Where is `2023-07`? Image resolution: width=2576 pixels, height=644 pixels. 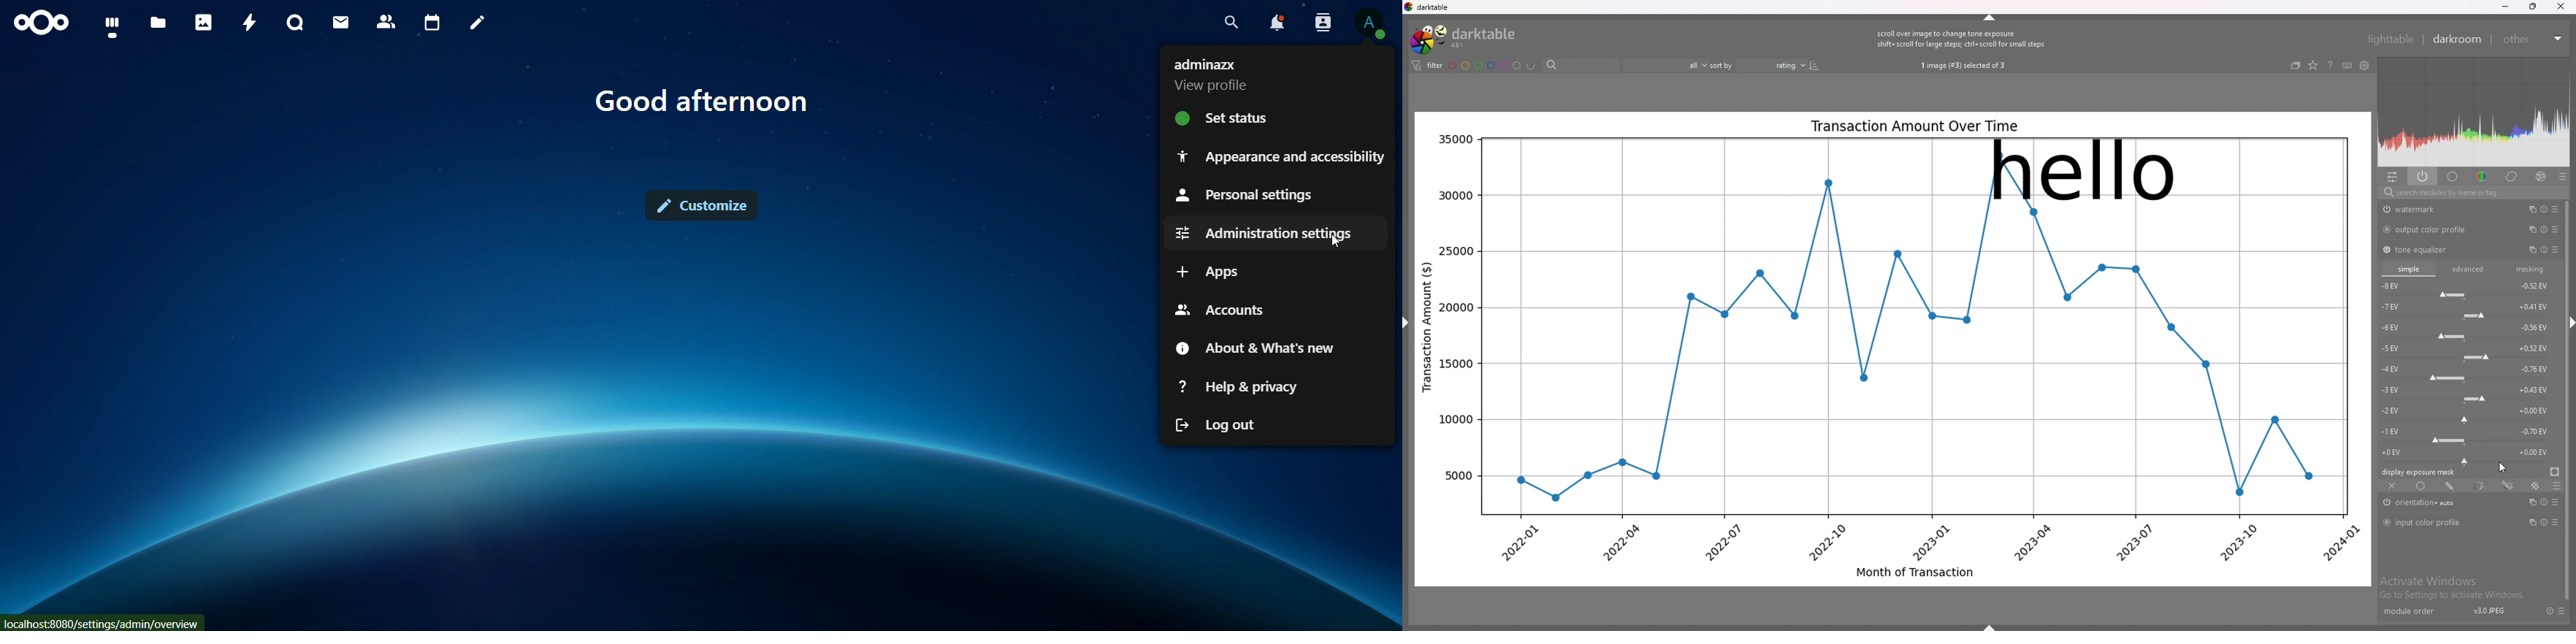 2023-07 is located at coordinates (2132, 542).